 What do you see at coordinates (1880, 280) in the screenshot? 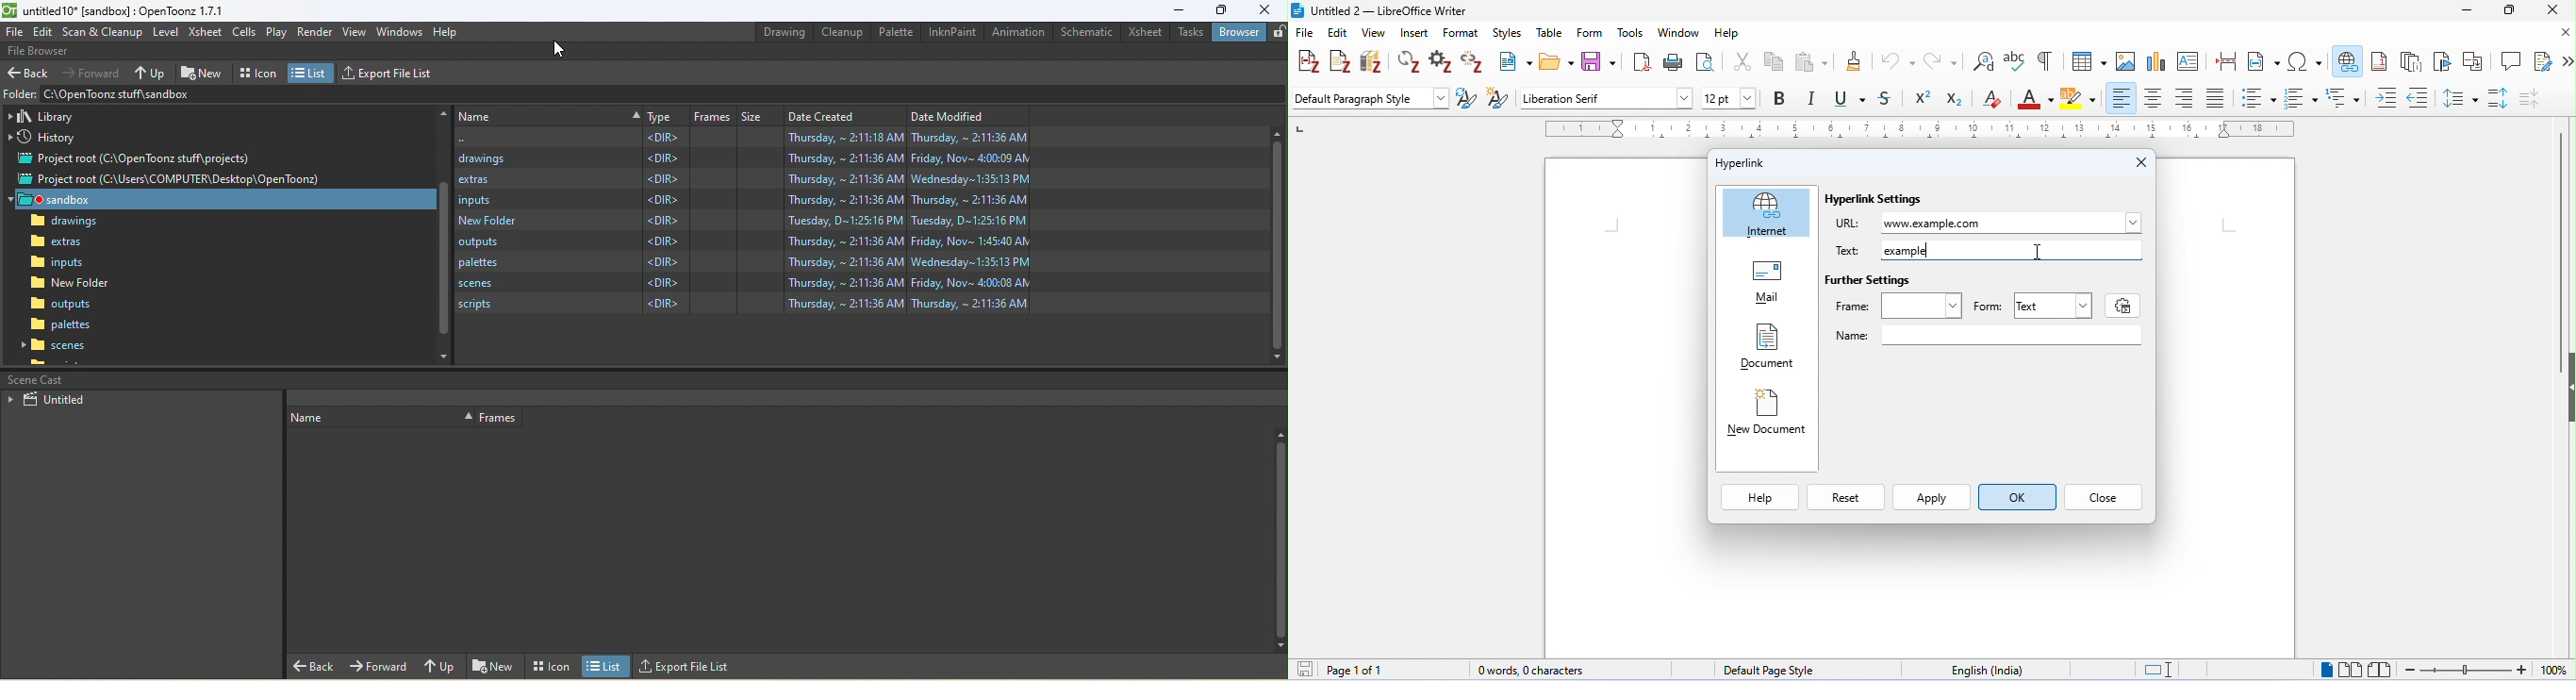
I see `Further Settings` at bounding box center [1880, 280].